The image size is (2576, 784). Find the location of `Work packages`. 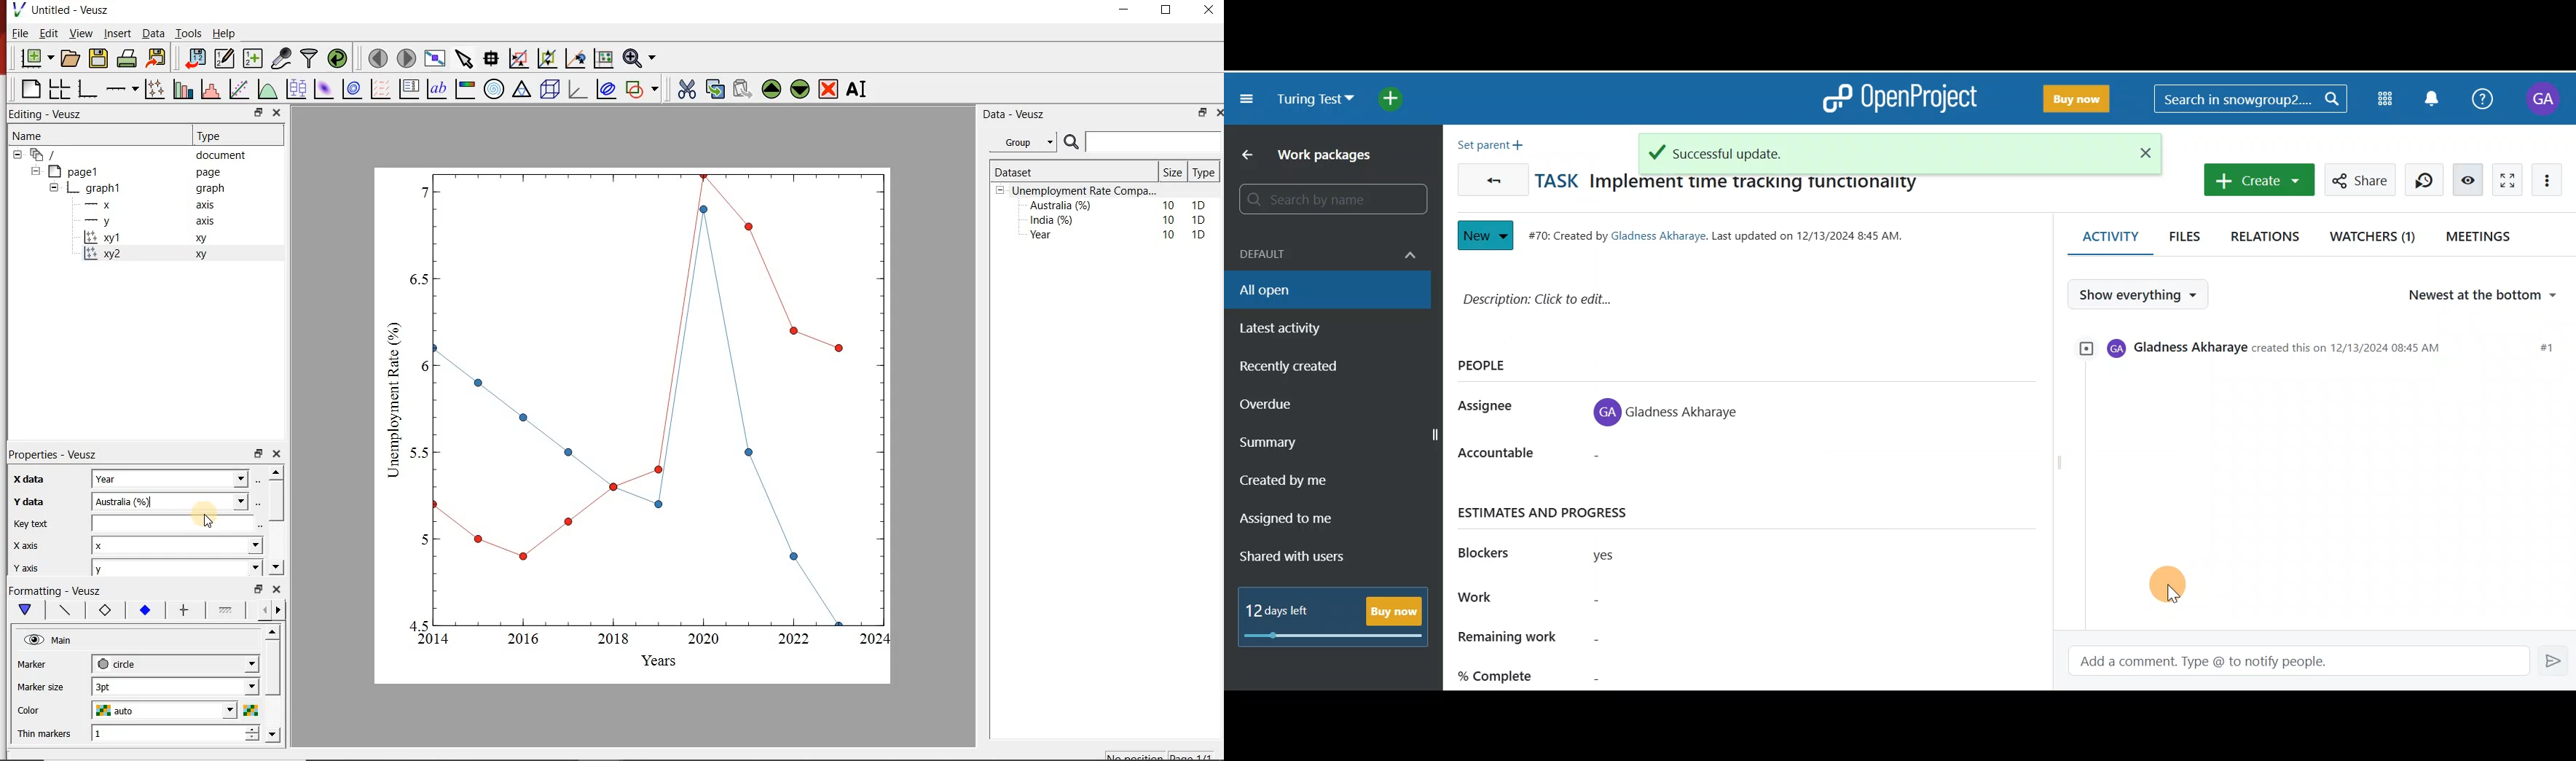

Work packages is located at coordinates (1331, 158).